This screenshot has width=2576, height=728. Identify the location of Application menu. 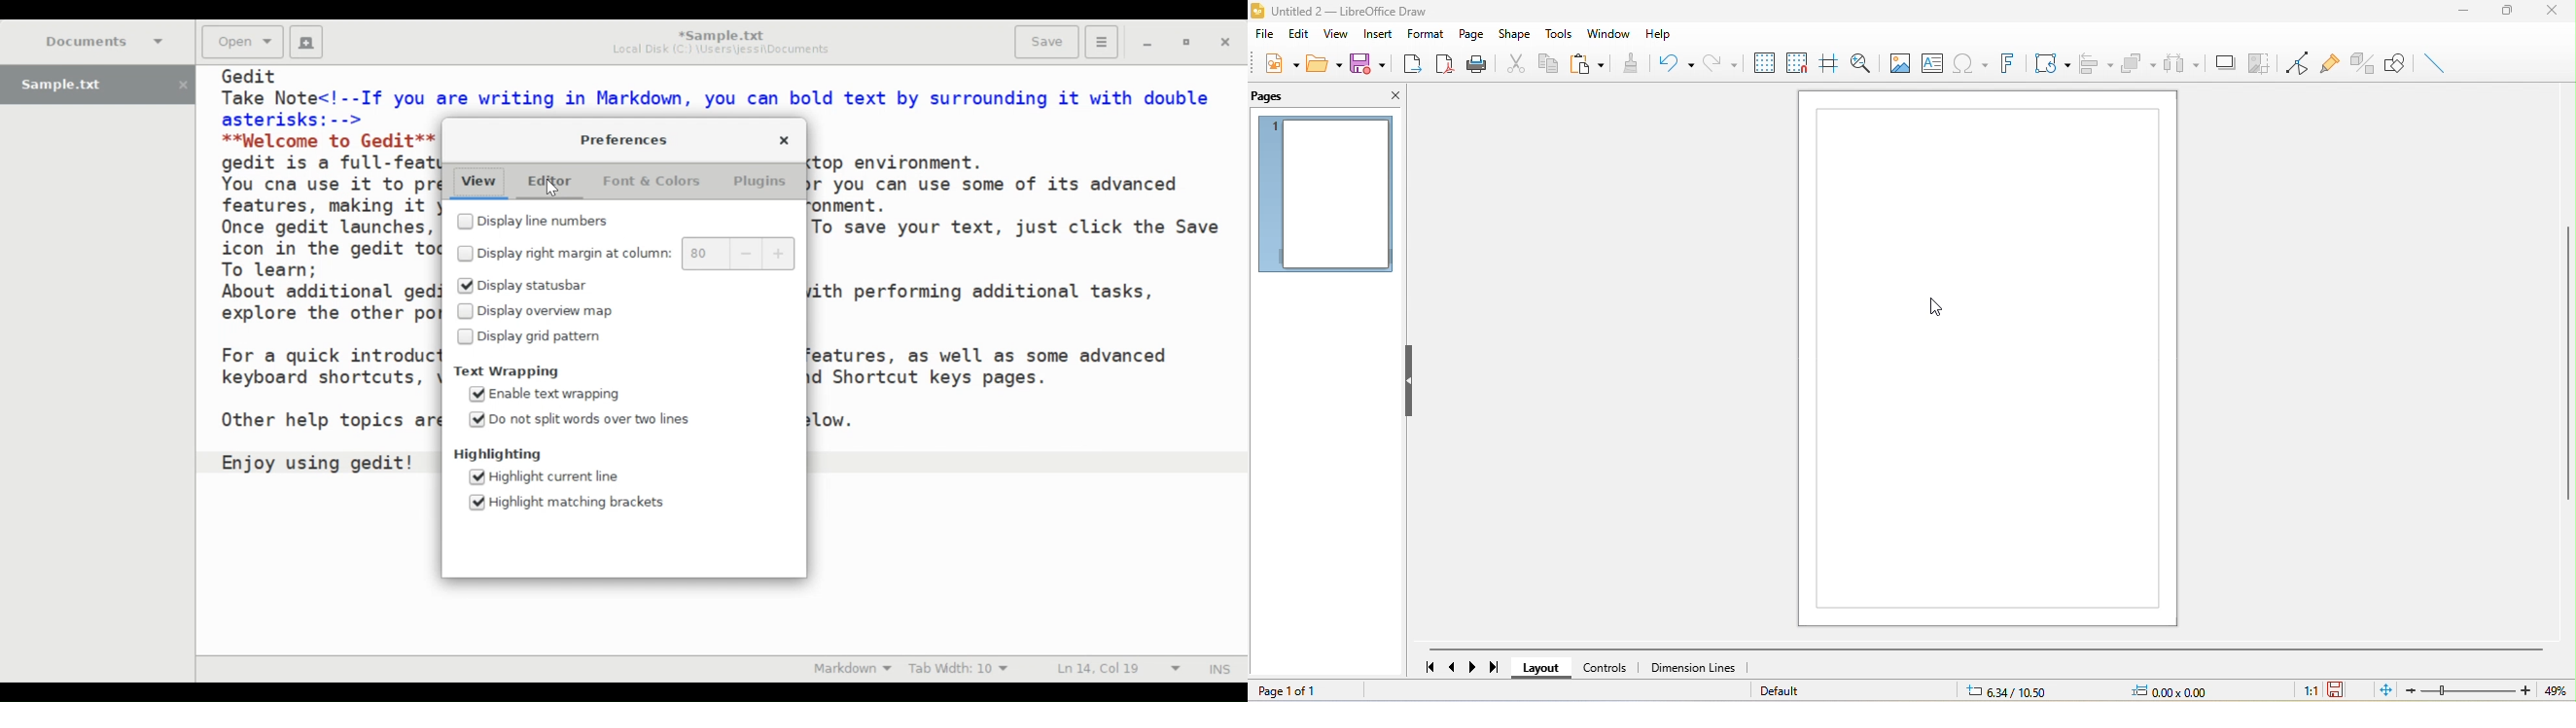
(1101, 40).